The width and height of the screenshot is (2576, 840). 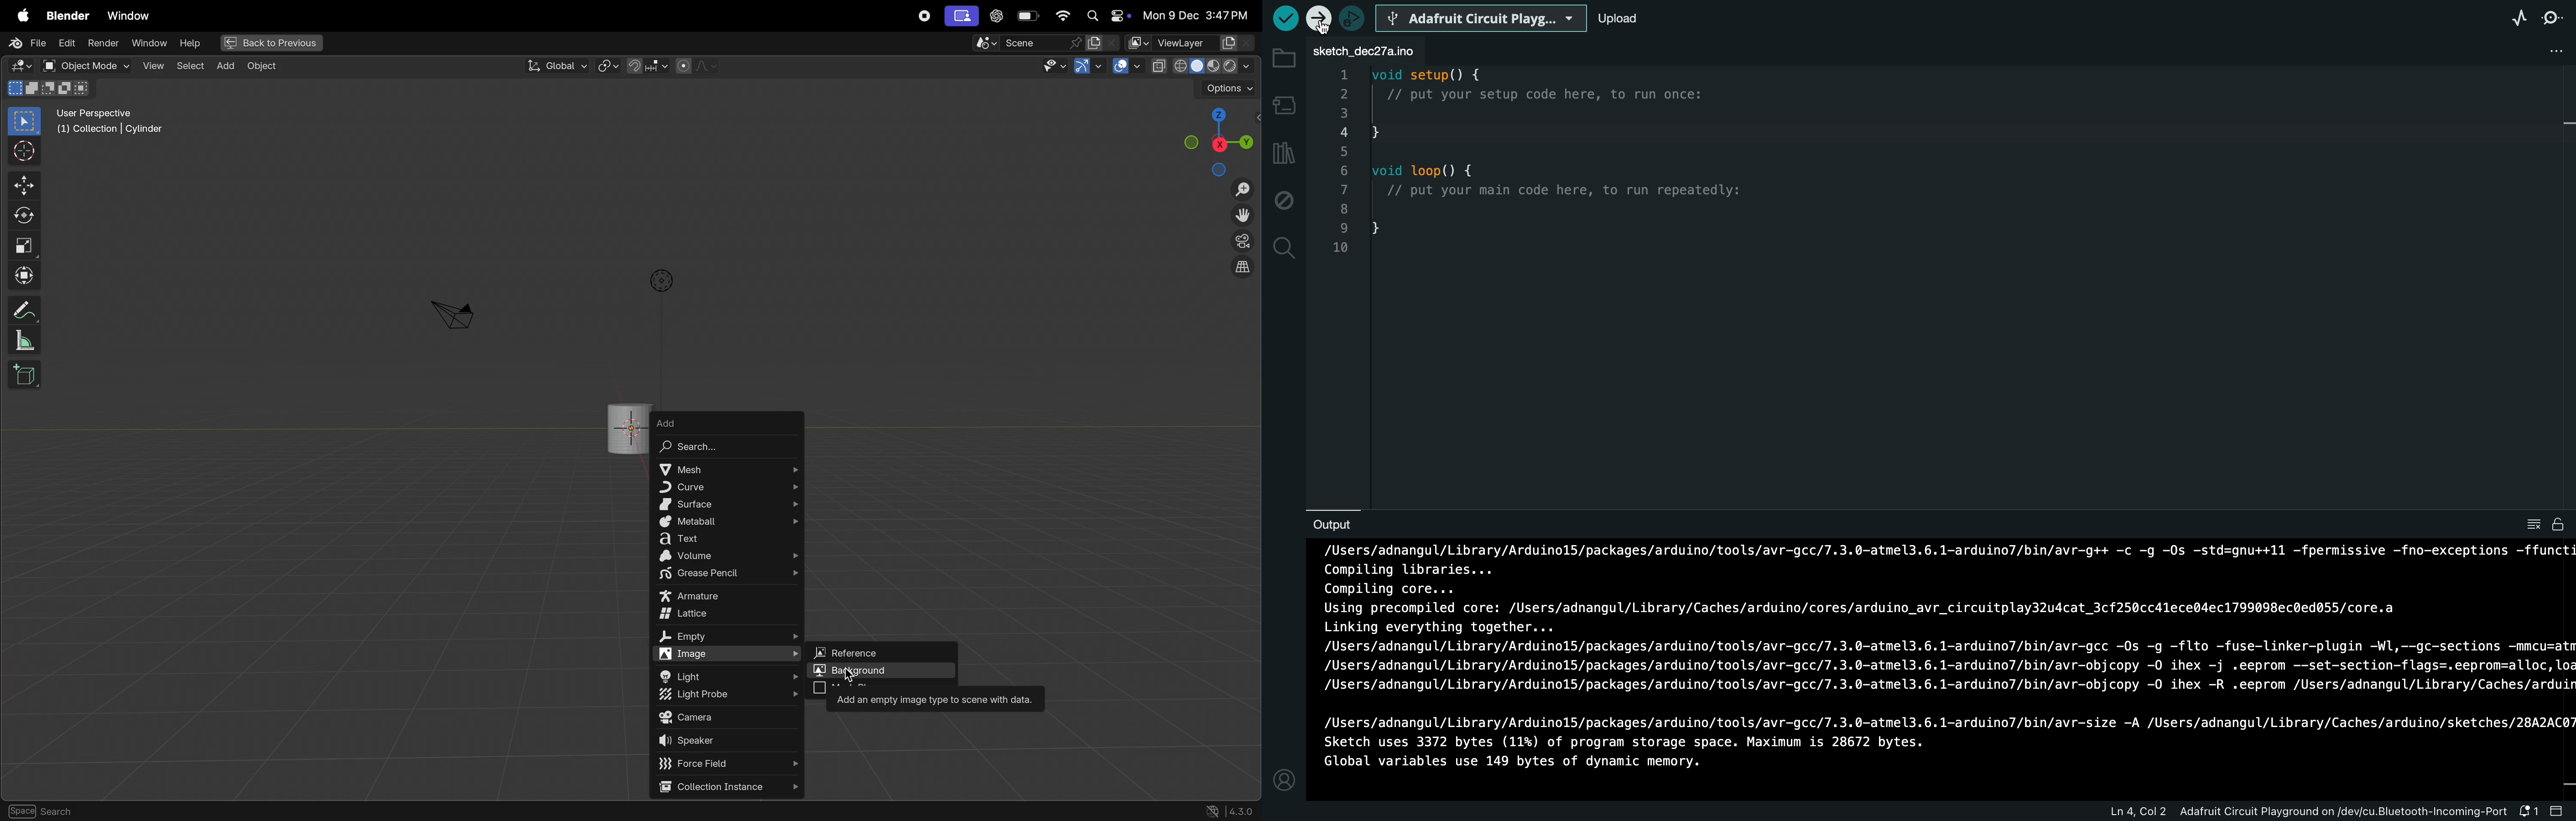 I want to click on apple widgets, so click(x=1104, y=16).